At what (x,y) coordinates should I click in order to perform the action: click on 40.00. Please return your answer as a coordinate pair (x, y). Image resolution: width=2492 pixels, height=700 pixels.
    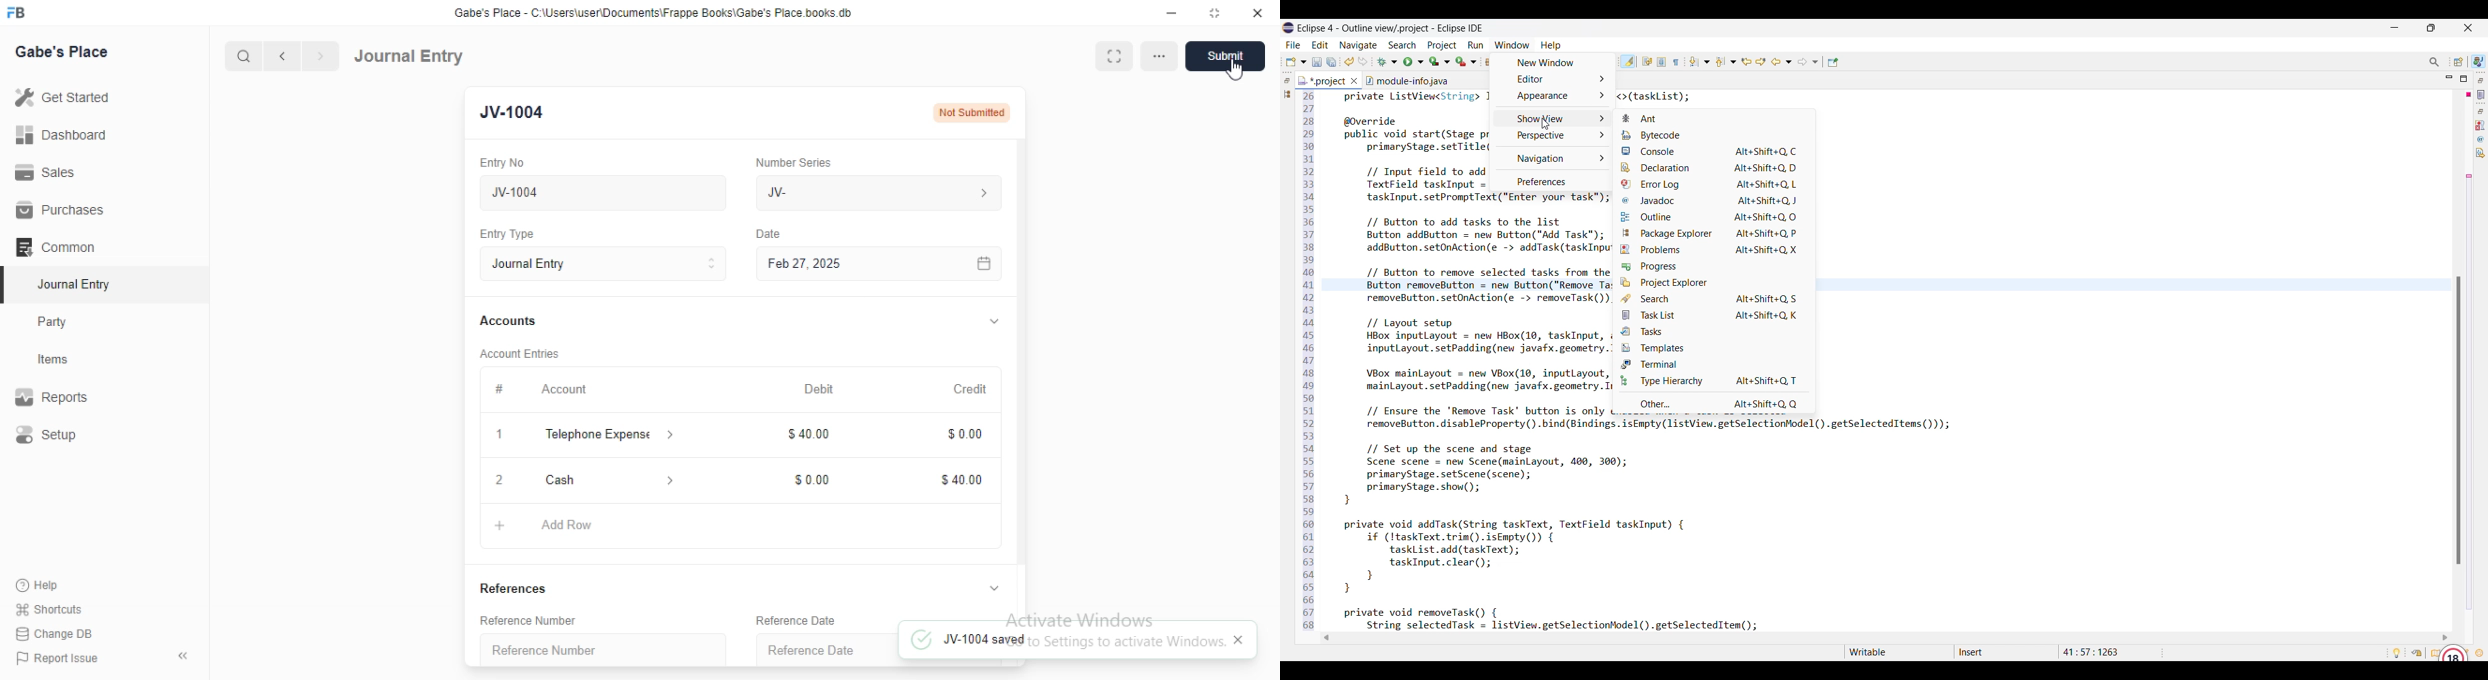
    Looking at the image, I should click on (803, 435).